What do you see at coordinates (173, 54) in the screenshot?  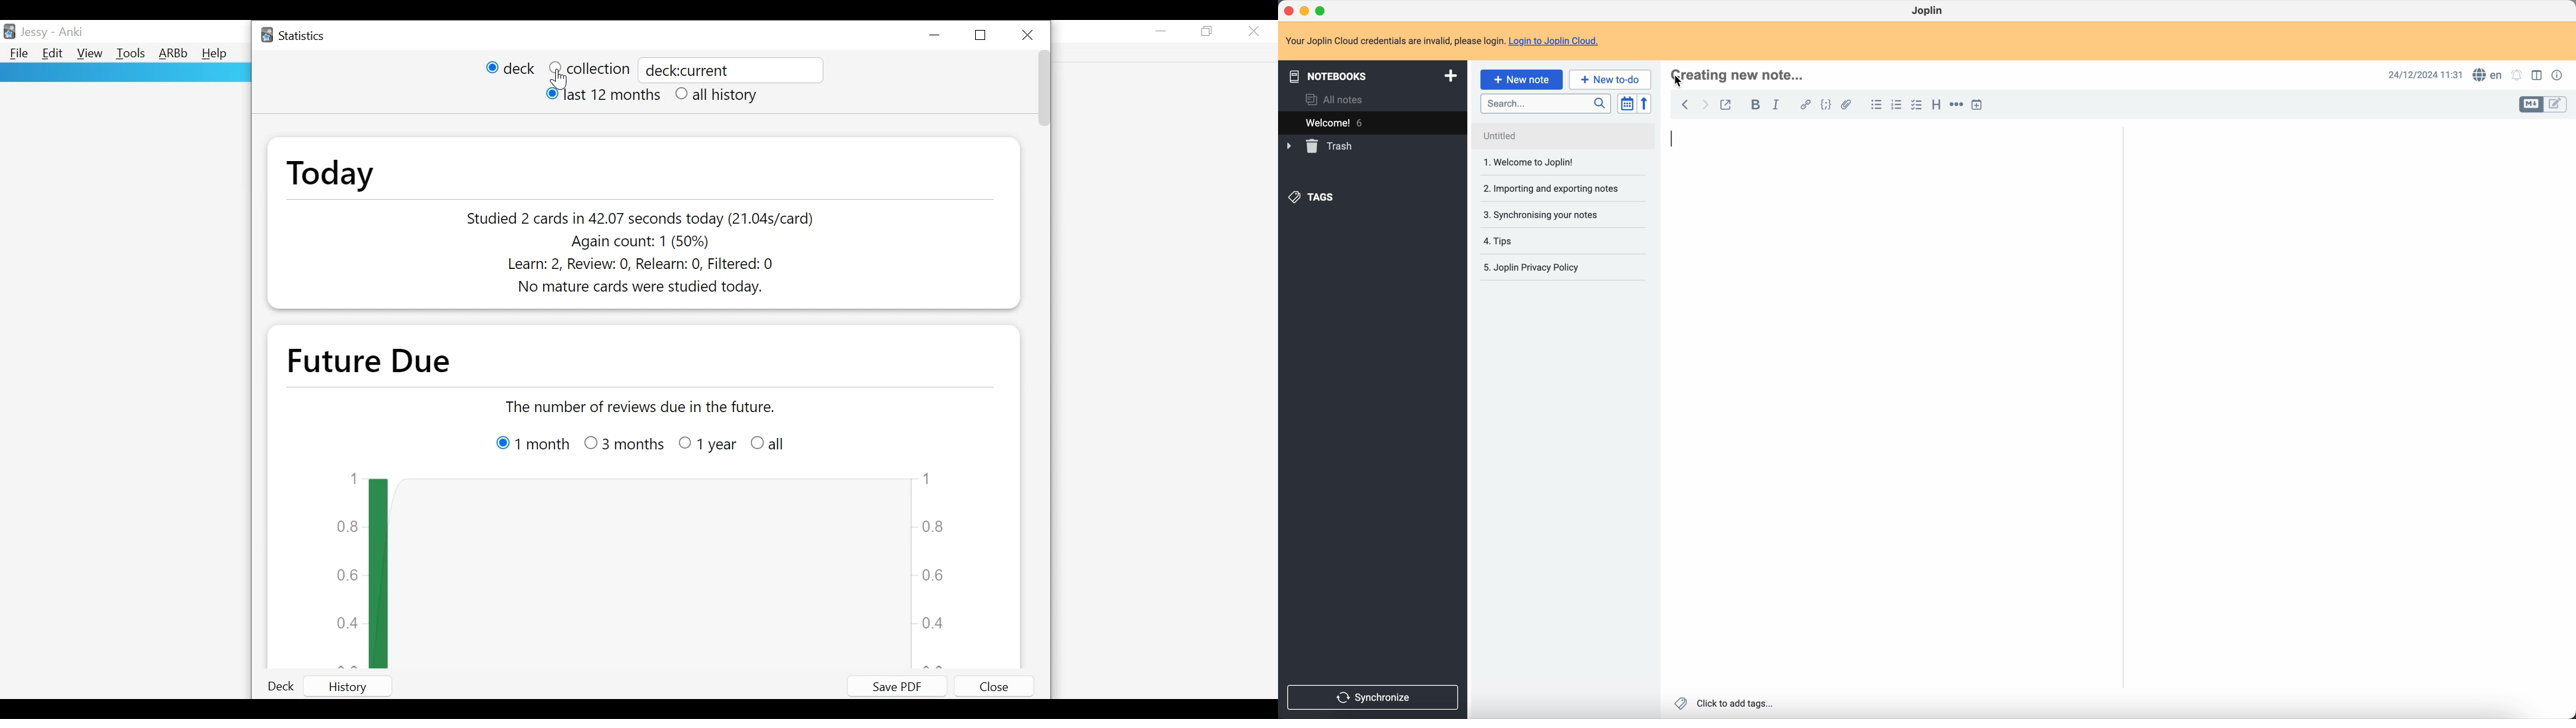 I see `Advanced Review Button bar` at bounding box center [173, 54].